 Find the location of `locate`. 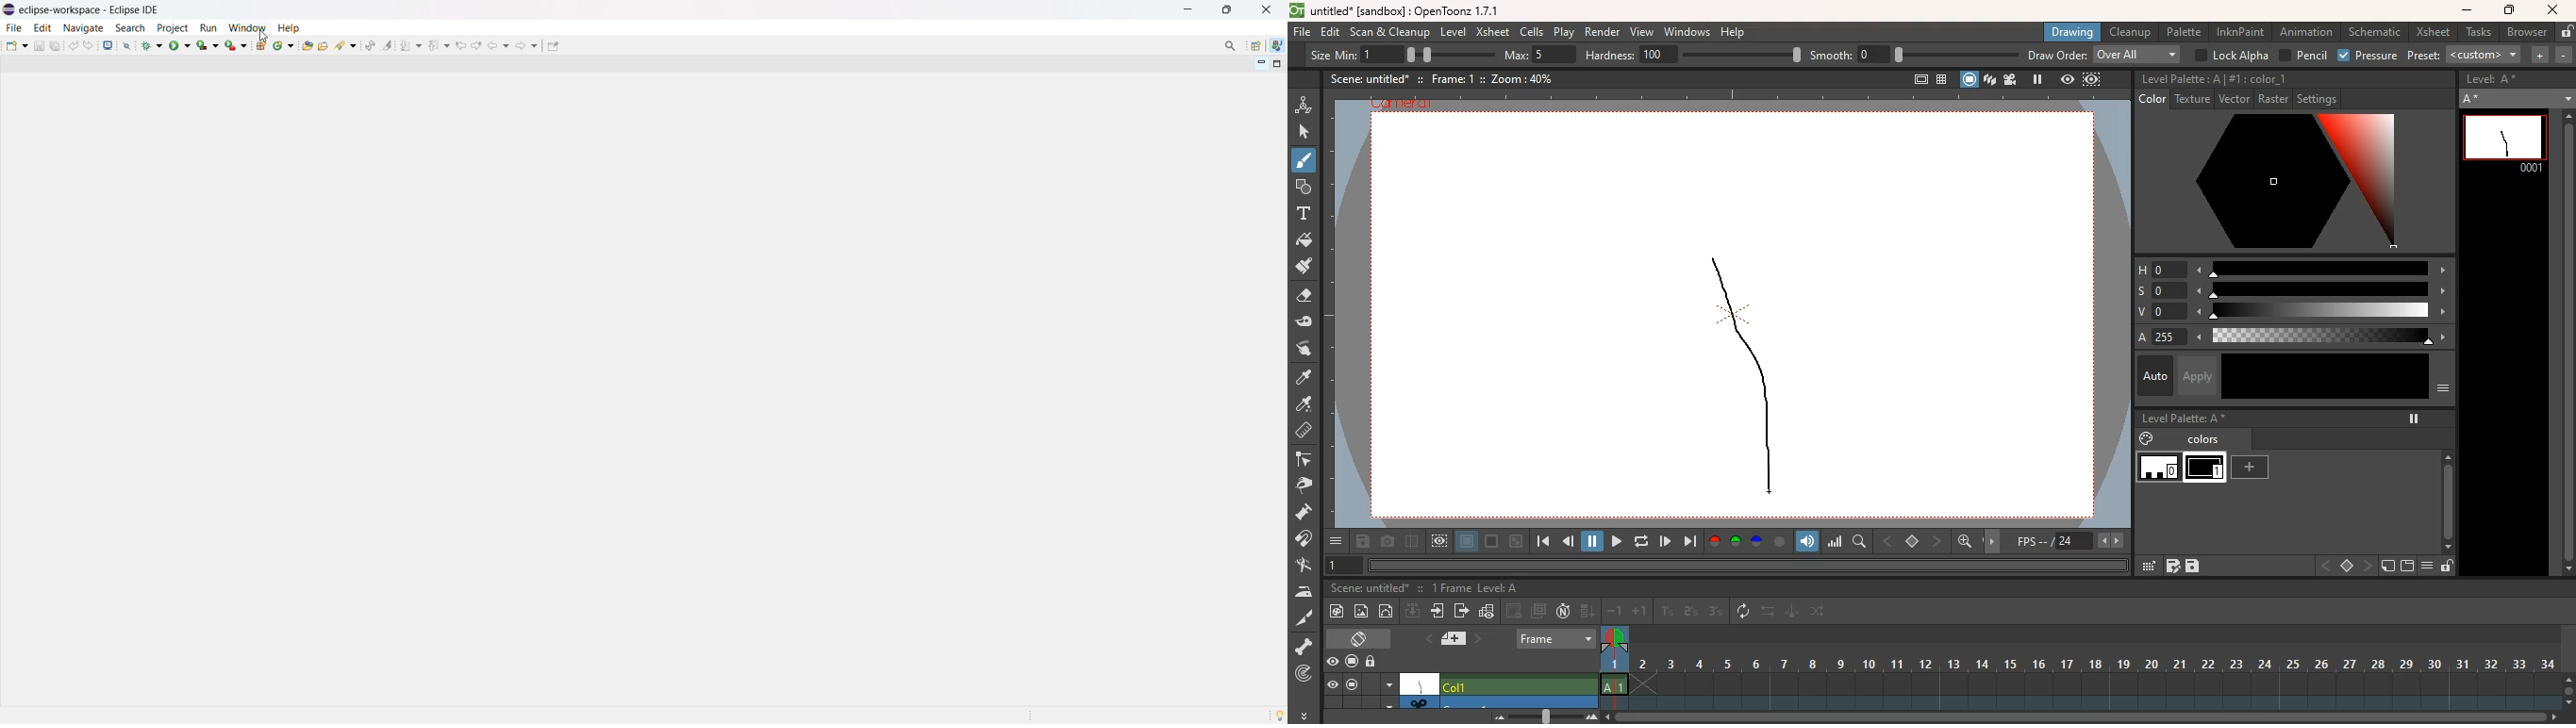

locate is located at coordinates (1304, 675).